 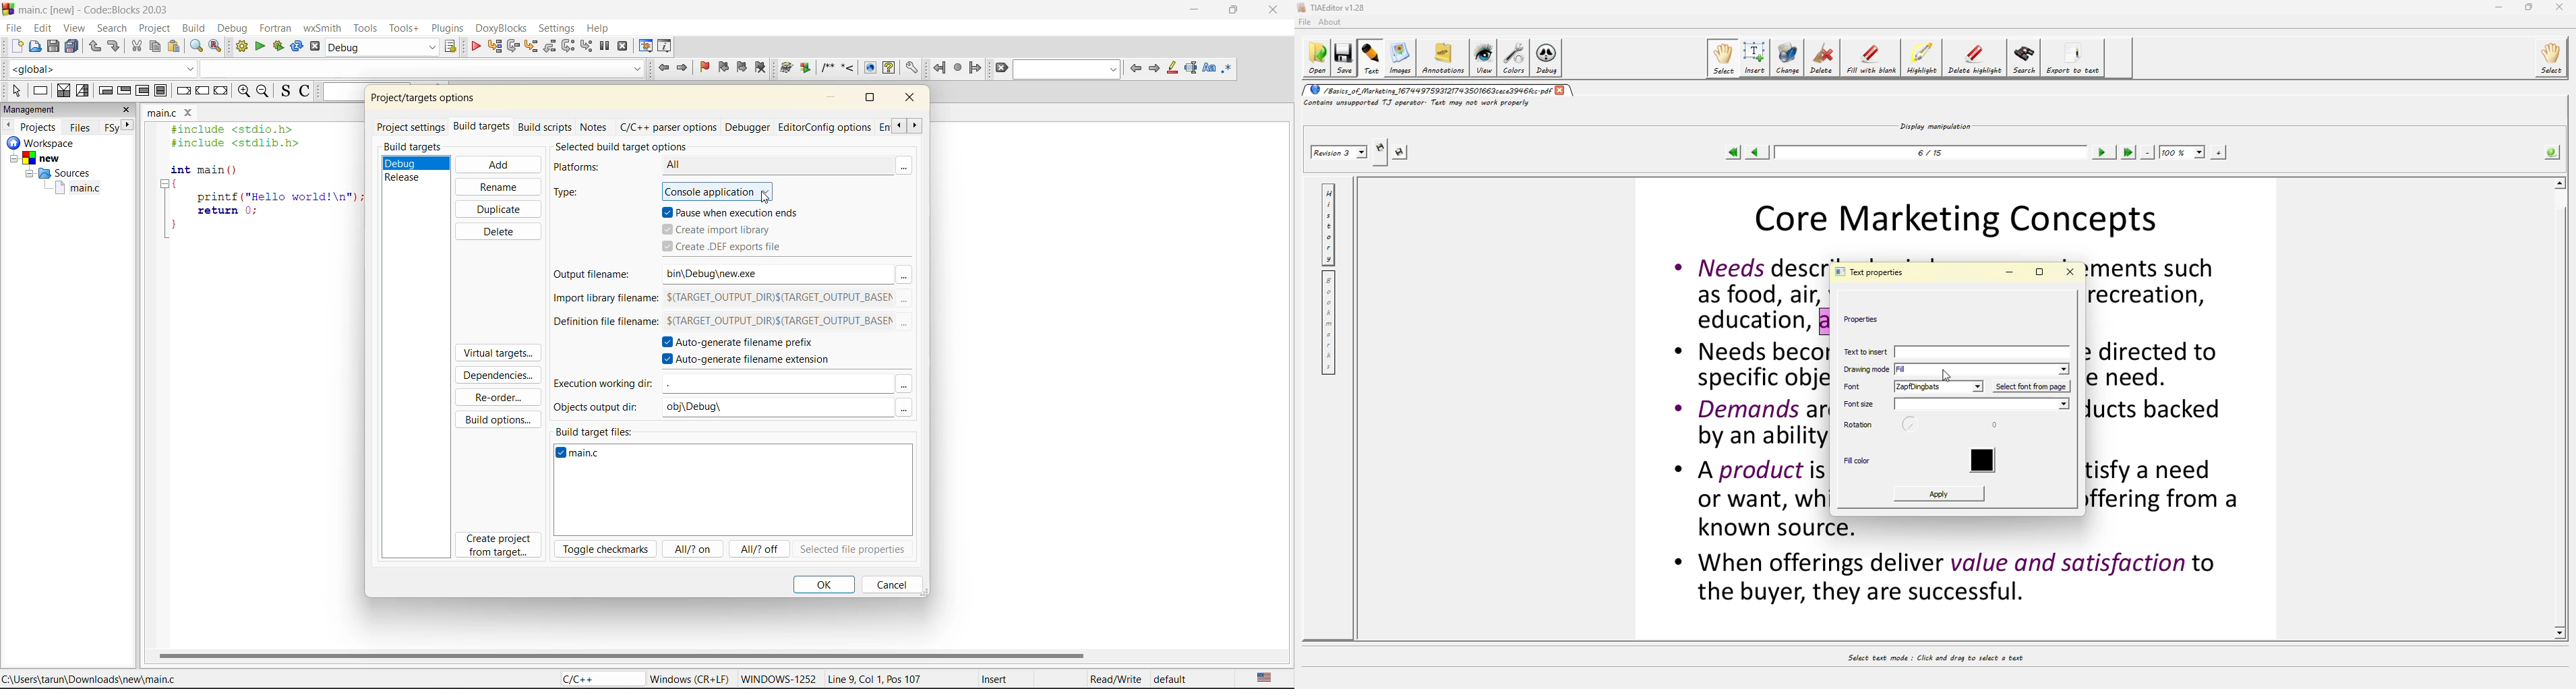 I want to click on build, so click(x=196, y=26).